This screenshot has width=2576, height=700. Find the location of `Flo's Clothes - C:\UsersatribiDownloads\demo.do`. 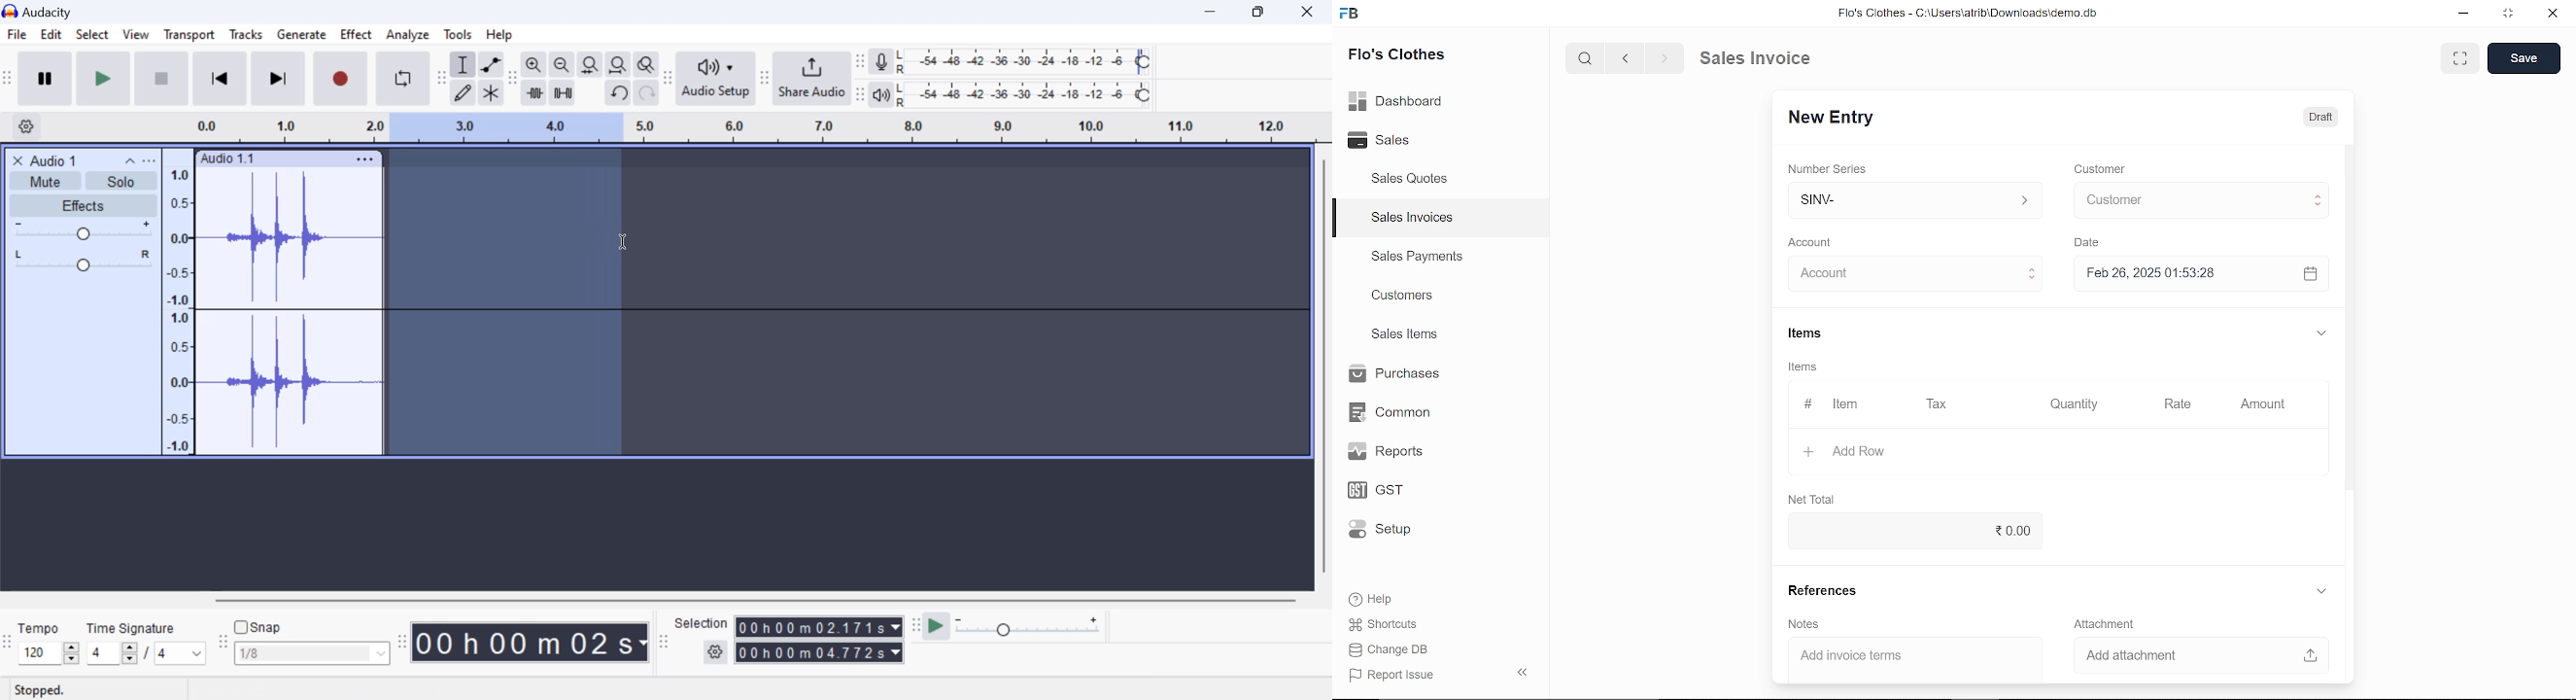

Flo's Clothes - C:\UsersatribiDownloads\demo.do is located at coordinates (1975, 15).